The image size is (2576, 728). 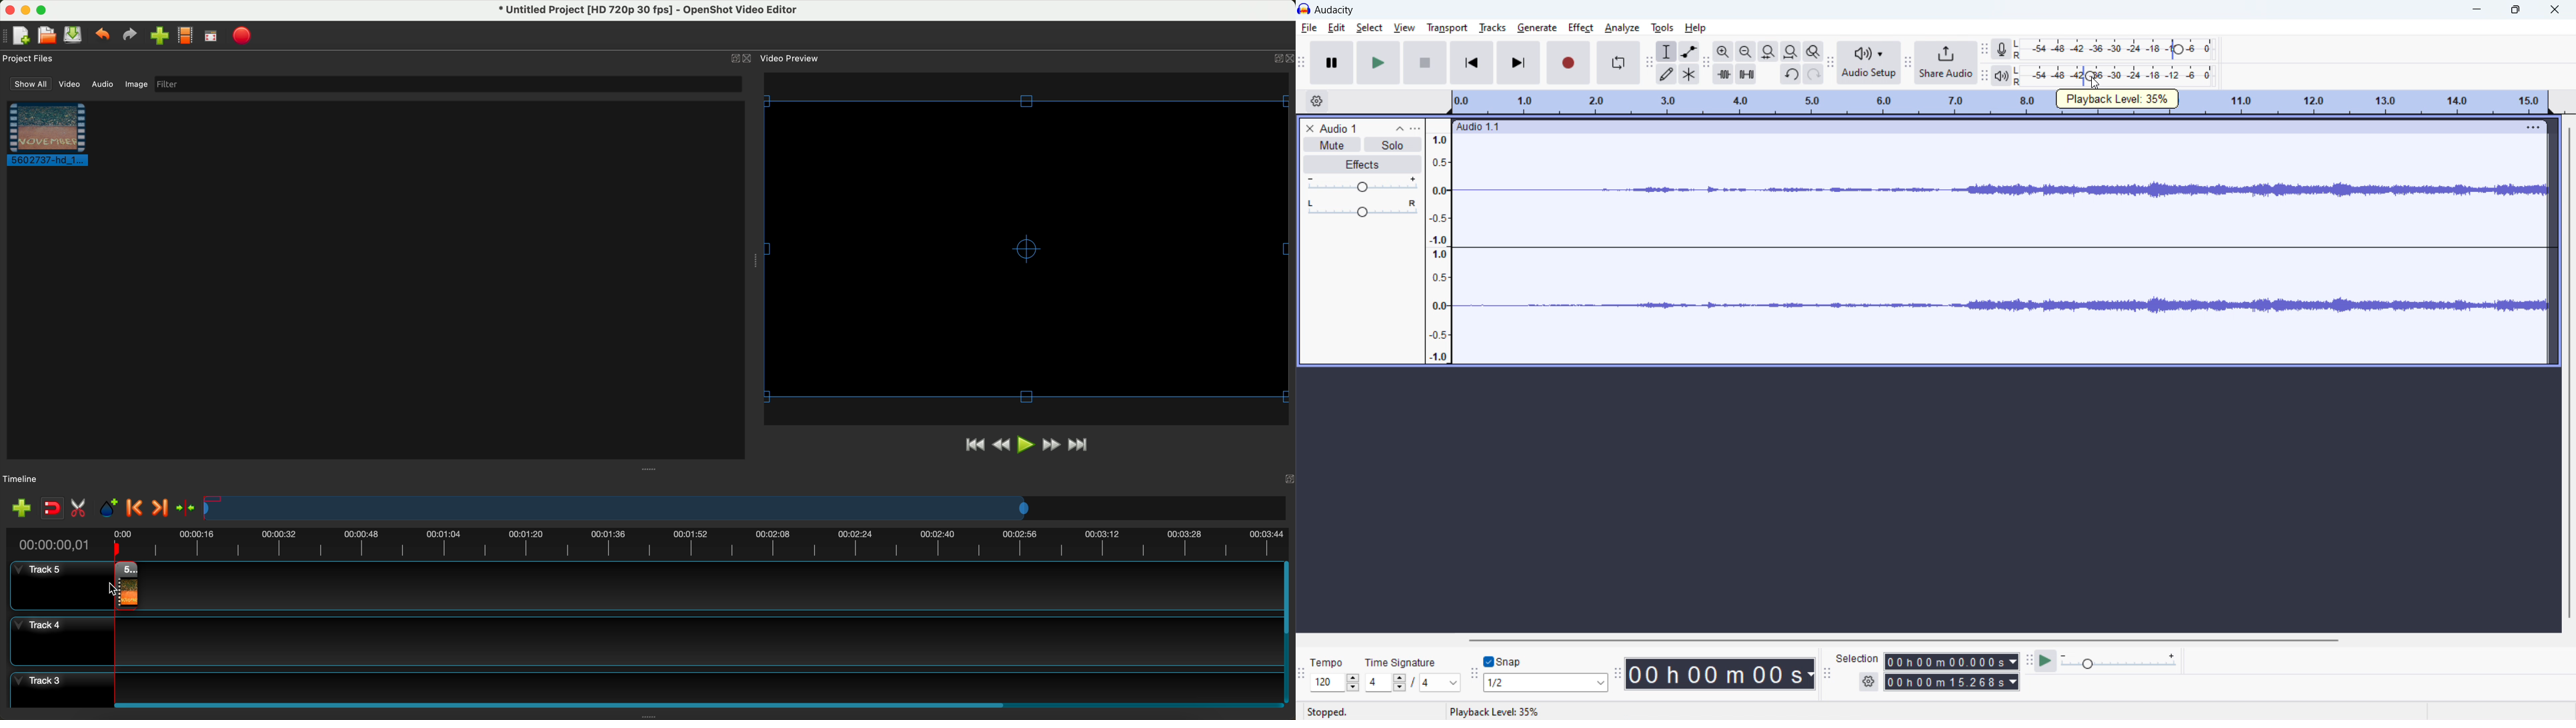 What do you see at coordinates (1332, 62) in the screenshot?
I see `pause` at bounding box center [1332, 62].